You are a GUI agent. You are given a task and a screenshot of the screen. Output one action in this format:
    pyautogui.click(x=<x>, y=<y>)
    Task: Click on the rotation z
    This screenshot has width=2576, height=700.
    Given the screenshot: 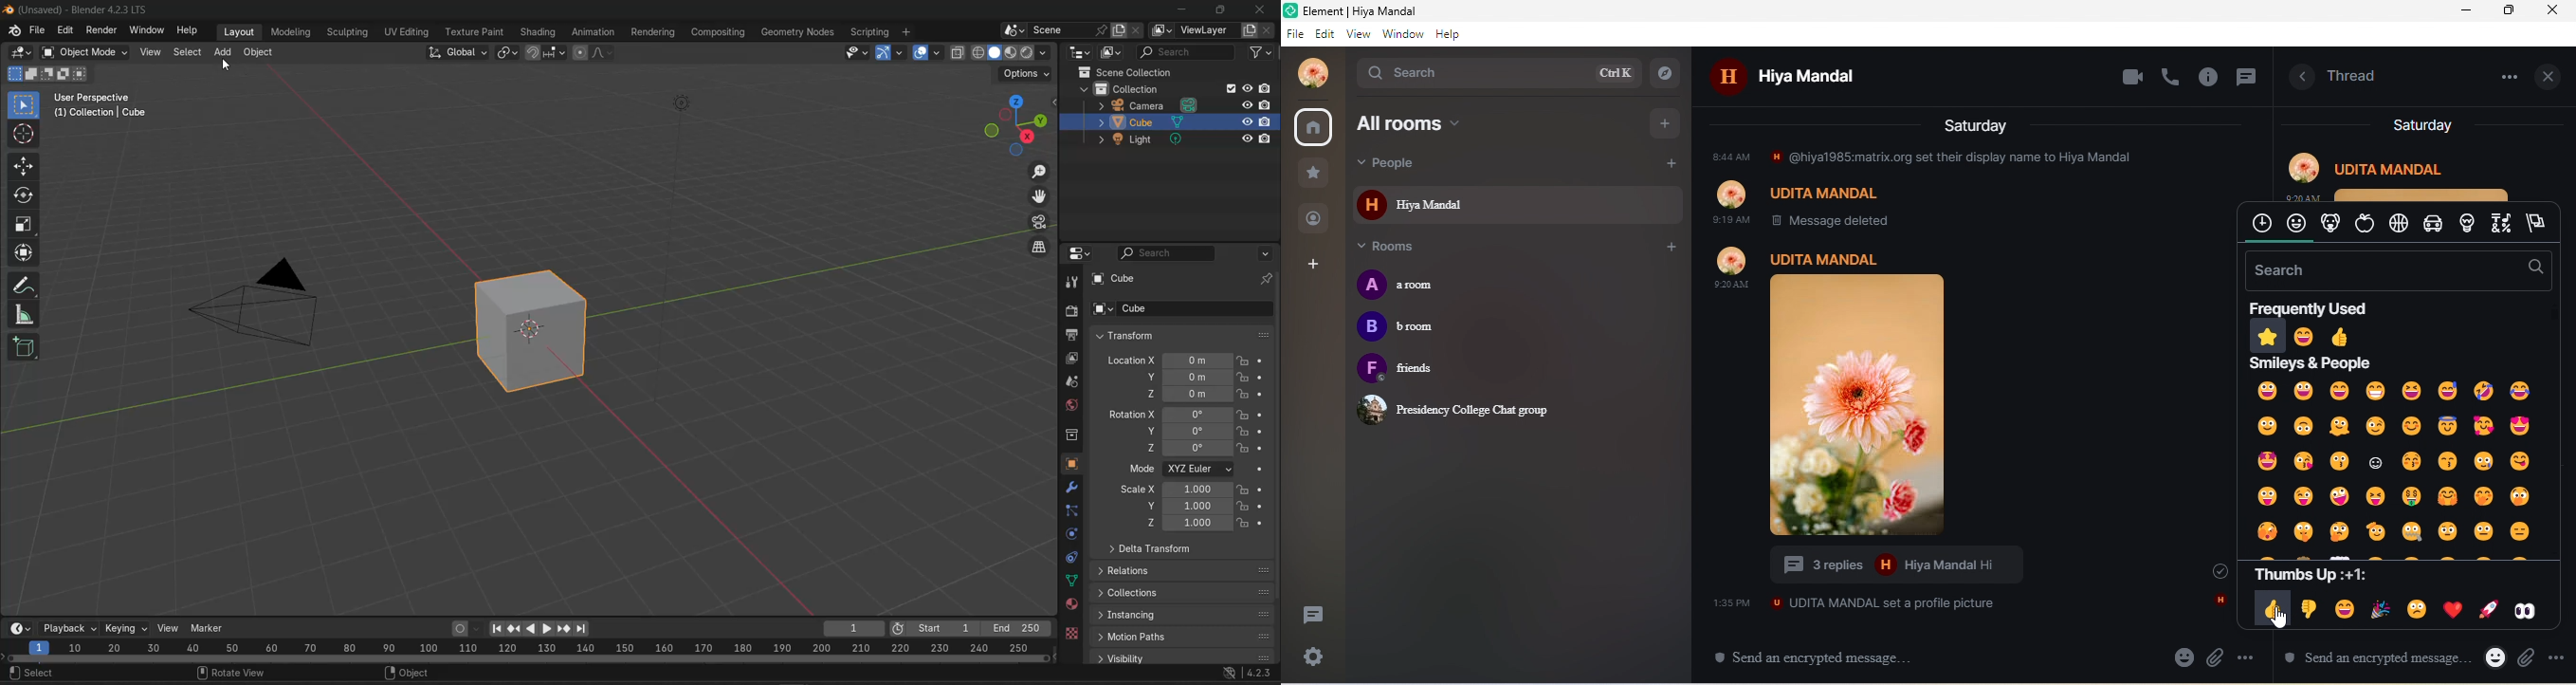 What is the action you would take?
    pyautogui.click(x=1190, y=447)
    